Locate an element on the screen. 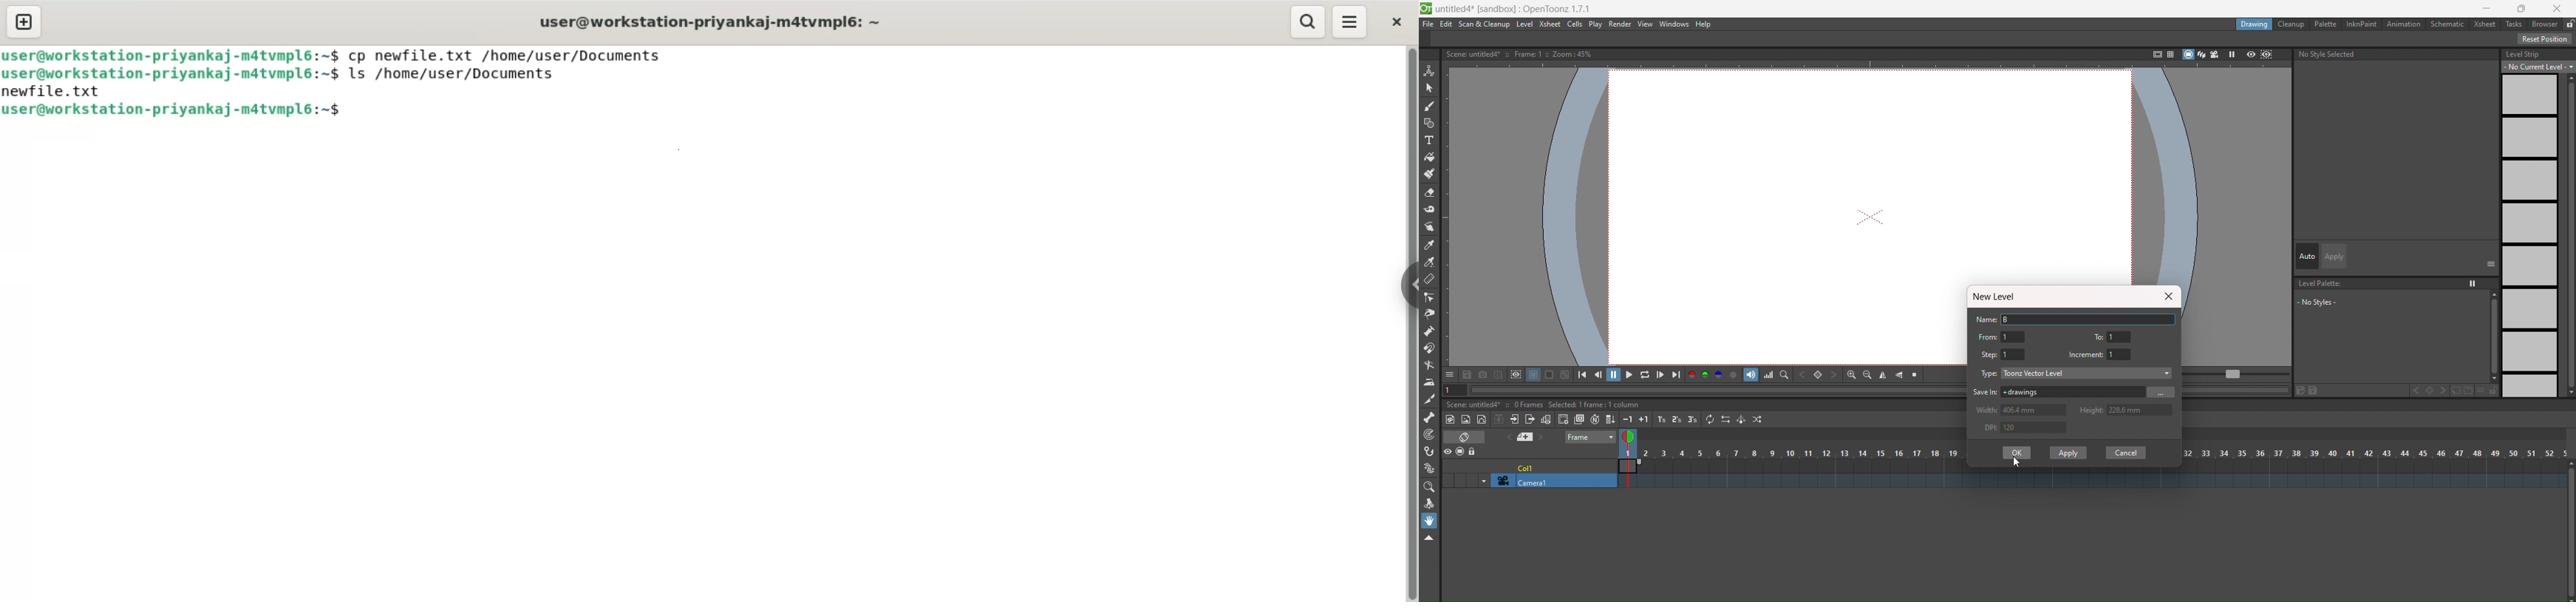 The height and width of the screenshot is (616, 2576). B is located at coordinates (2090, 318).